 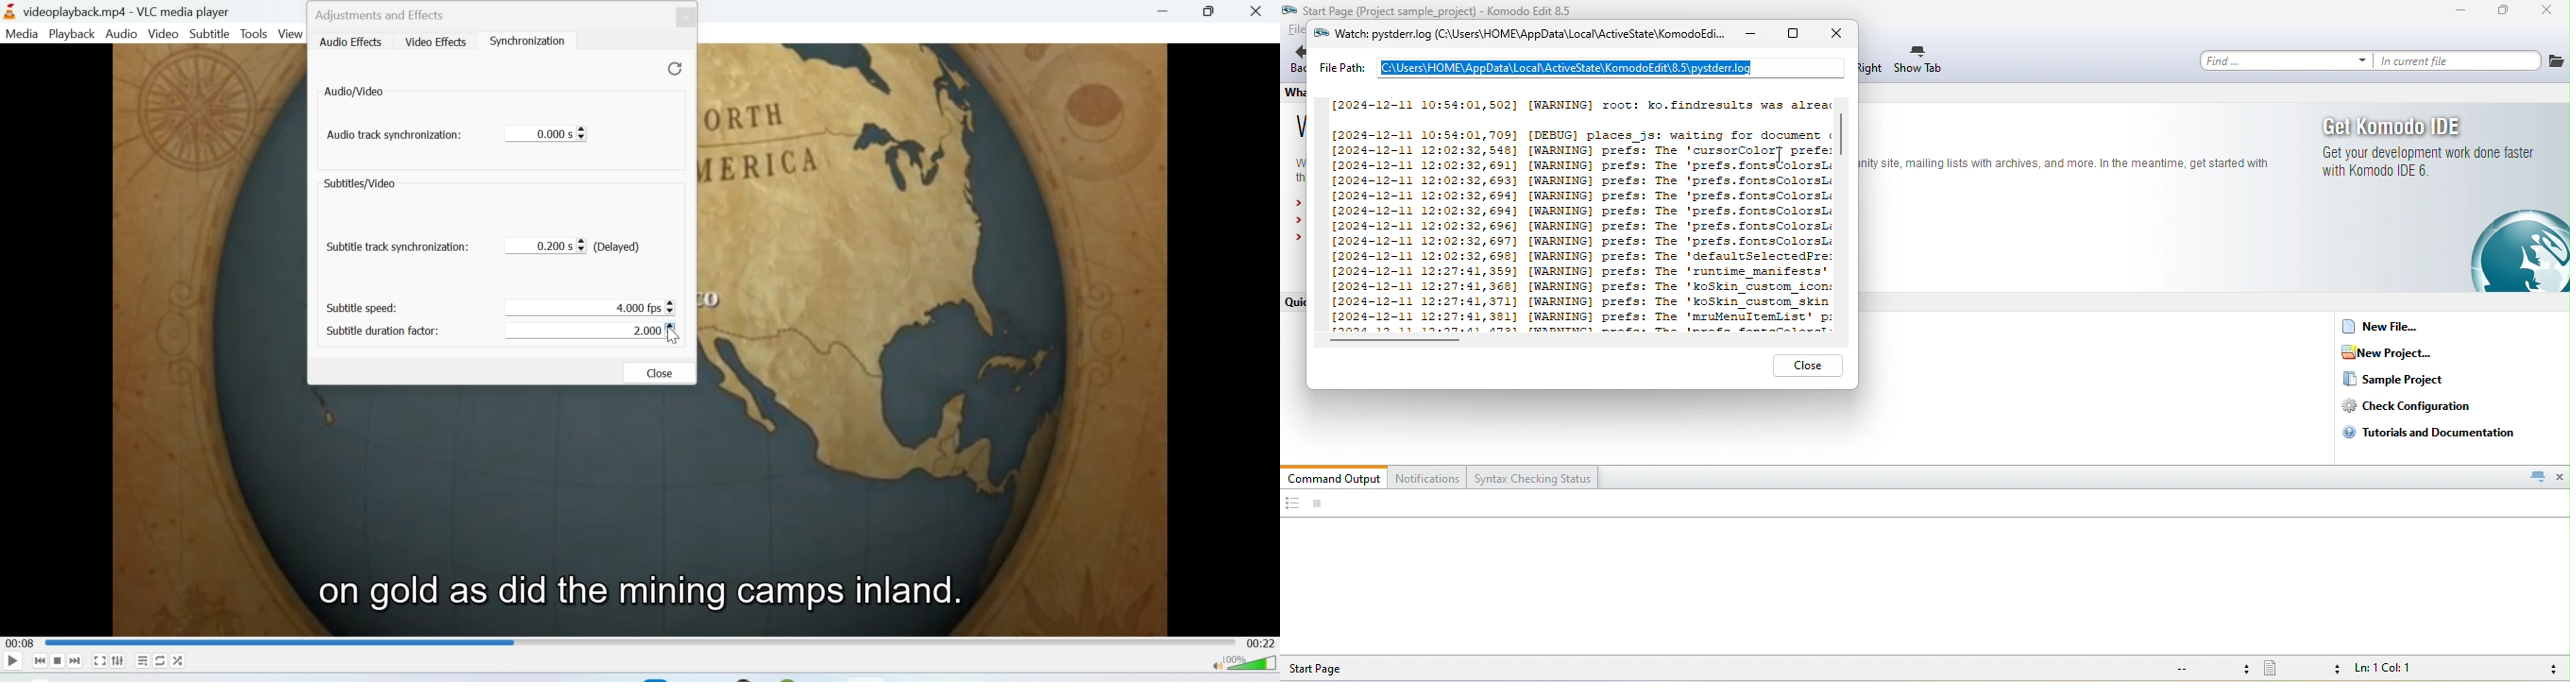 What do you see at coordinates (1163, 12) in the screenshot?
I see `Minimise` at bounding box center [1163, 12].